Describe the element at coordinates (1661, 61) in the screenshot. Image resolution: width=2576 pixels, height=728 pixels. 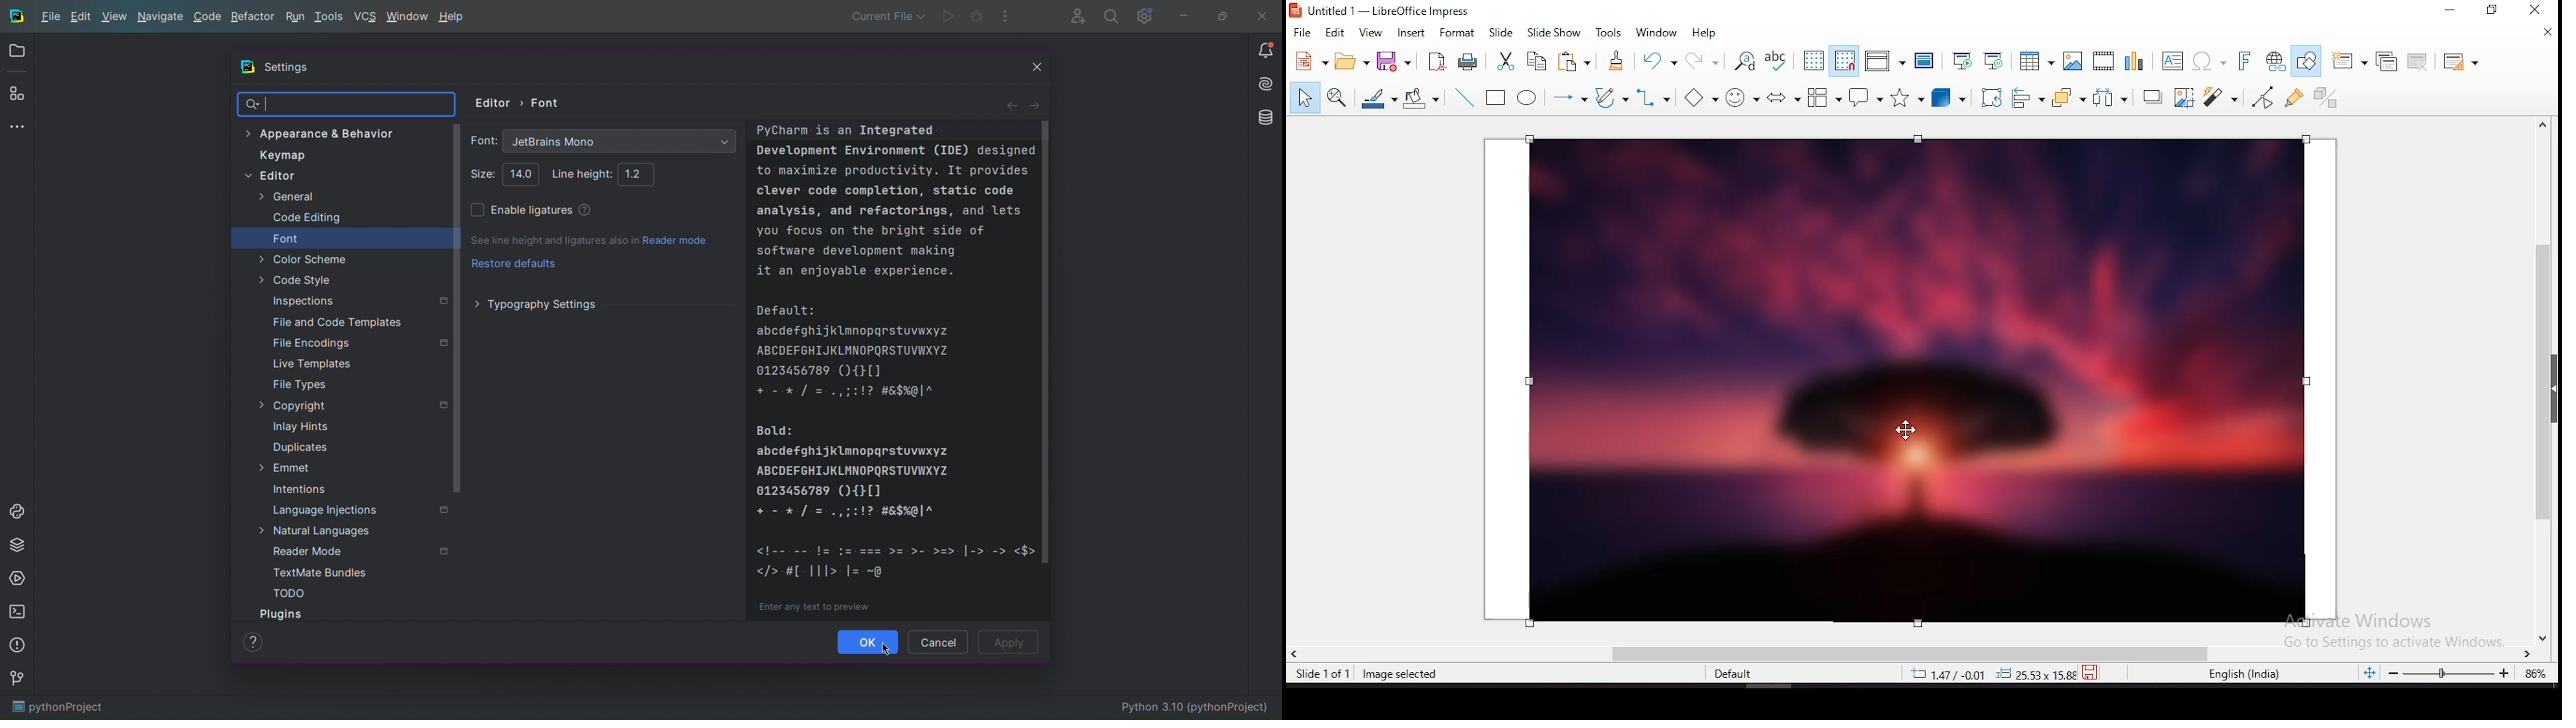
I see `undo` at that location.